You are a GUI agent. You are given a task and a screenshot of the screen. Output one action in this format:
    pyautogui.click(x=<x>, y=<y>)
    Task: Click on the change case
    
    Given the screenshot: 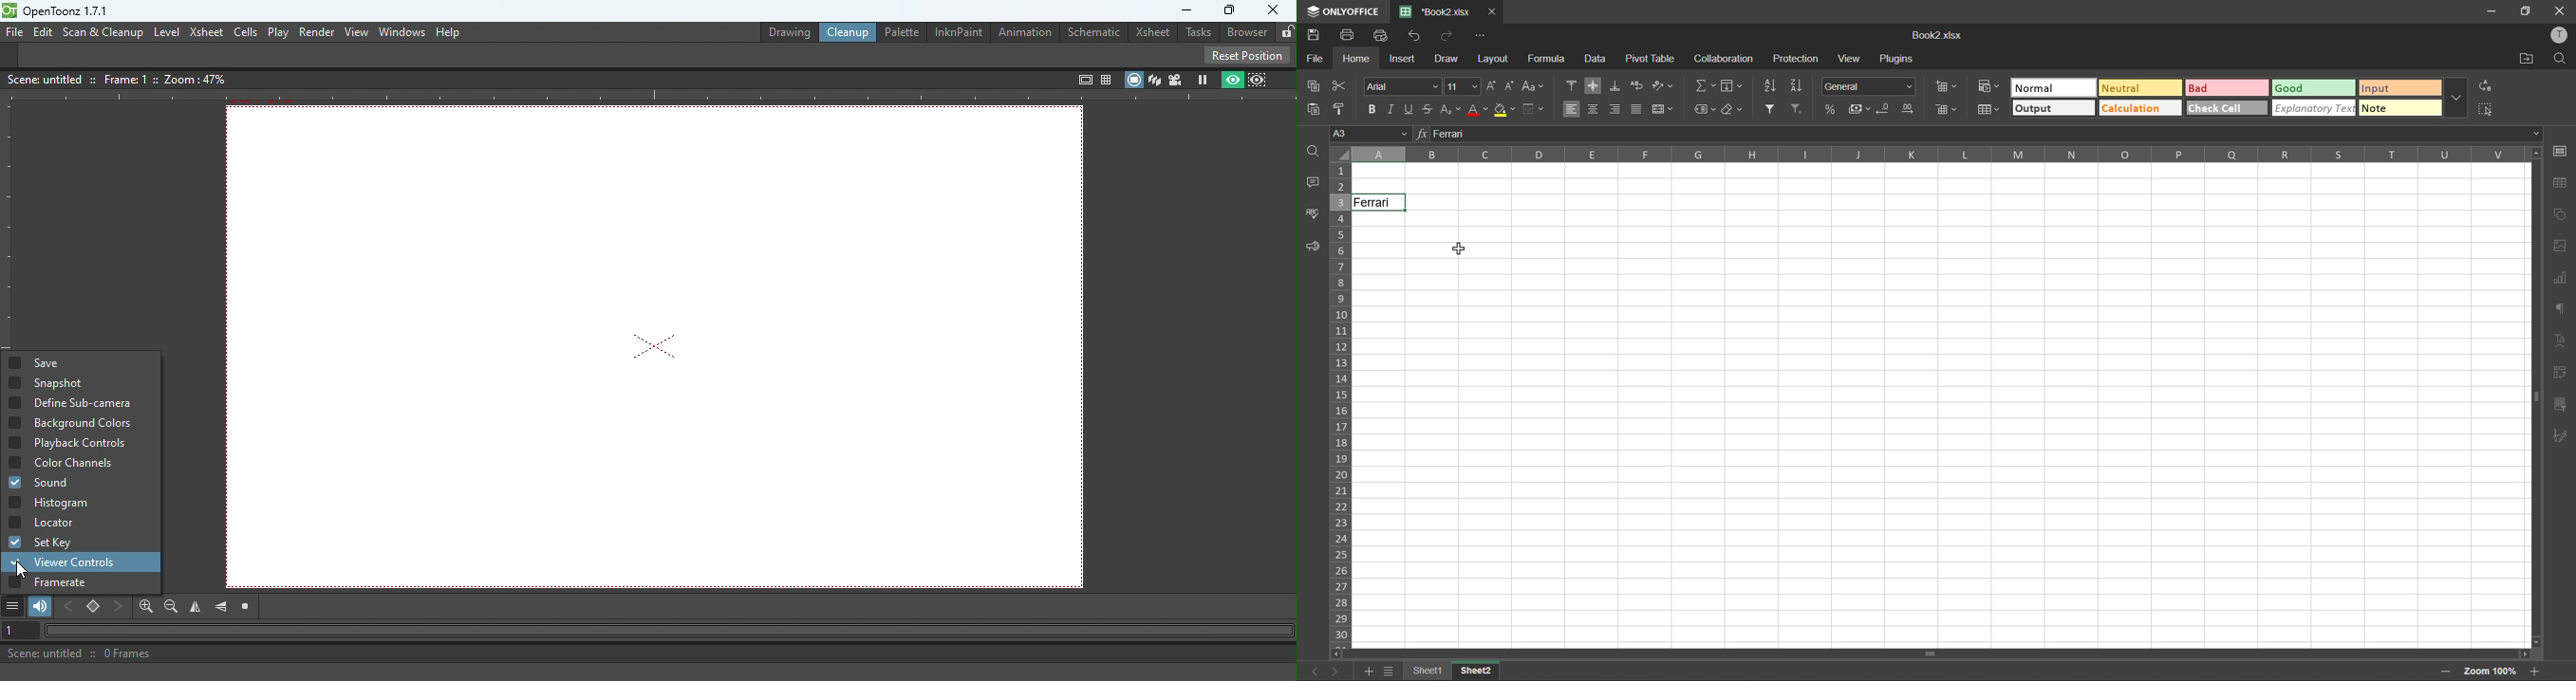 What is the action you would take?
    pyautogui.click(x=1534, y=85)
    